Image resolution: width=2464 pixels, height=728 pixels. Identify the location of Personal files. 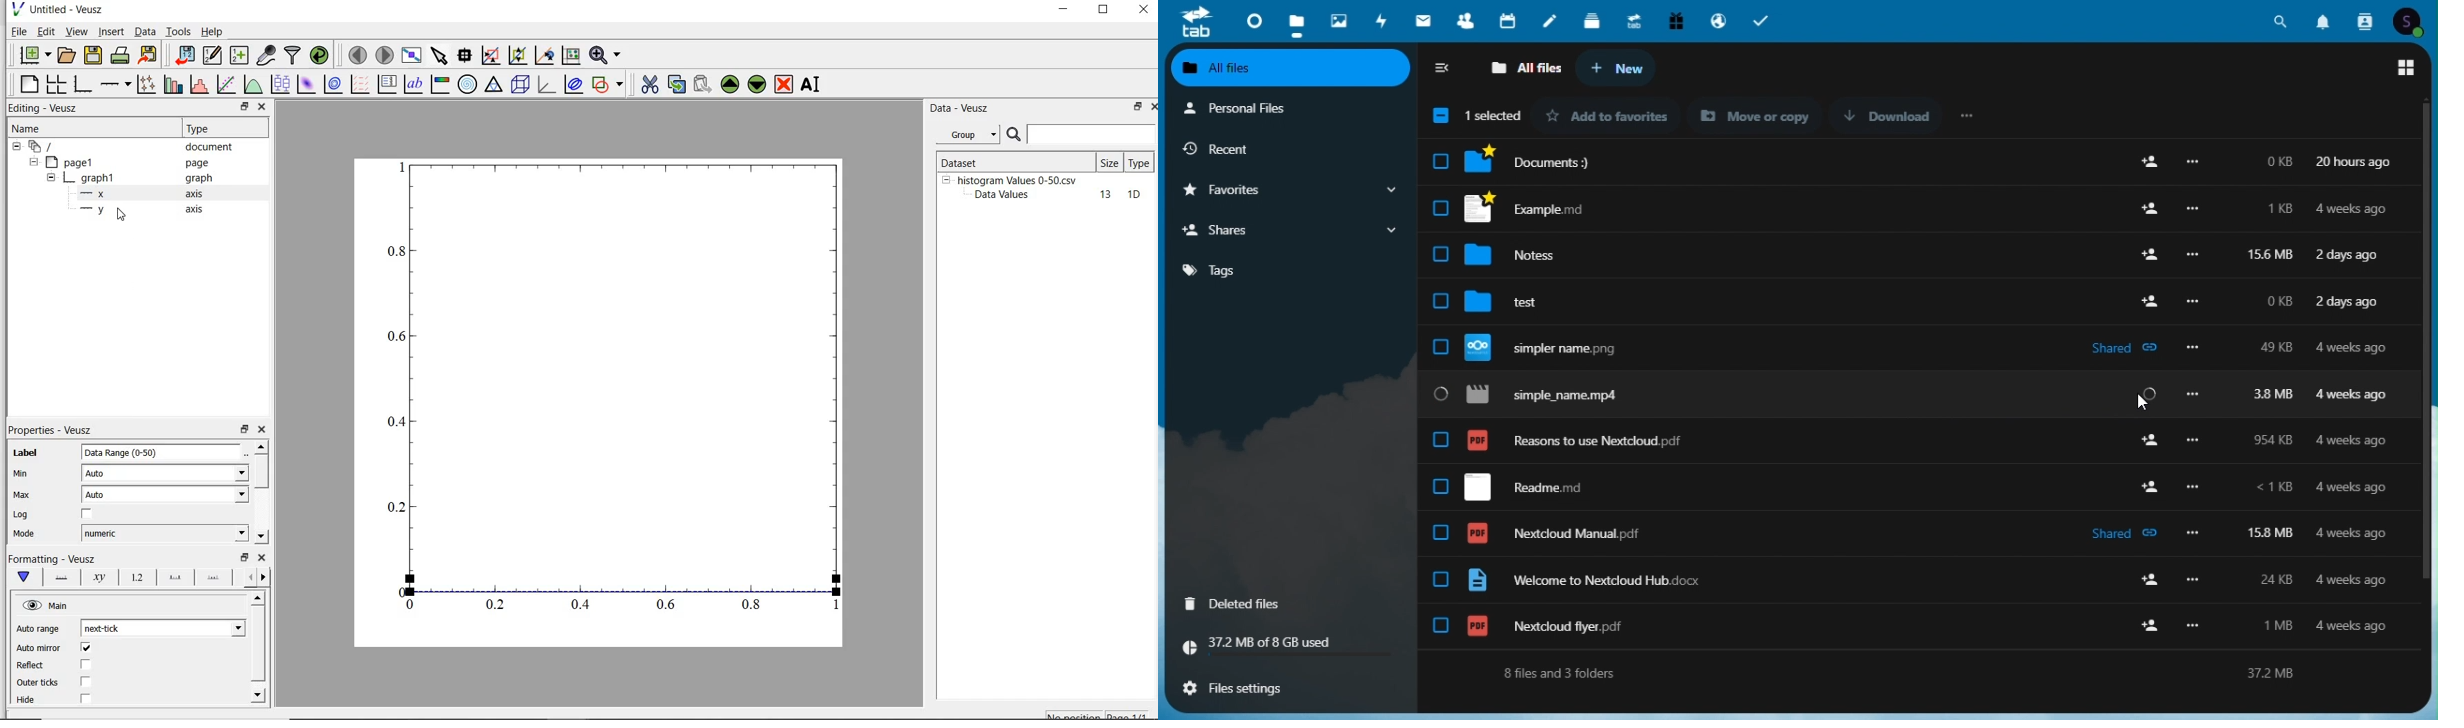
(1285, 108).